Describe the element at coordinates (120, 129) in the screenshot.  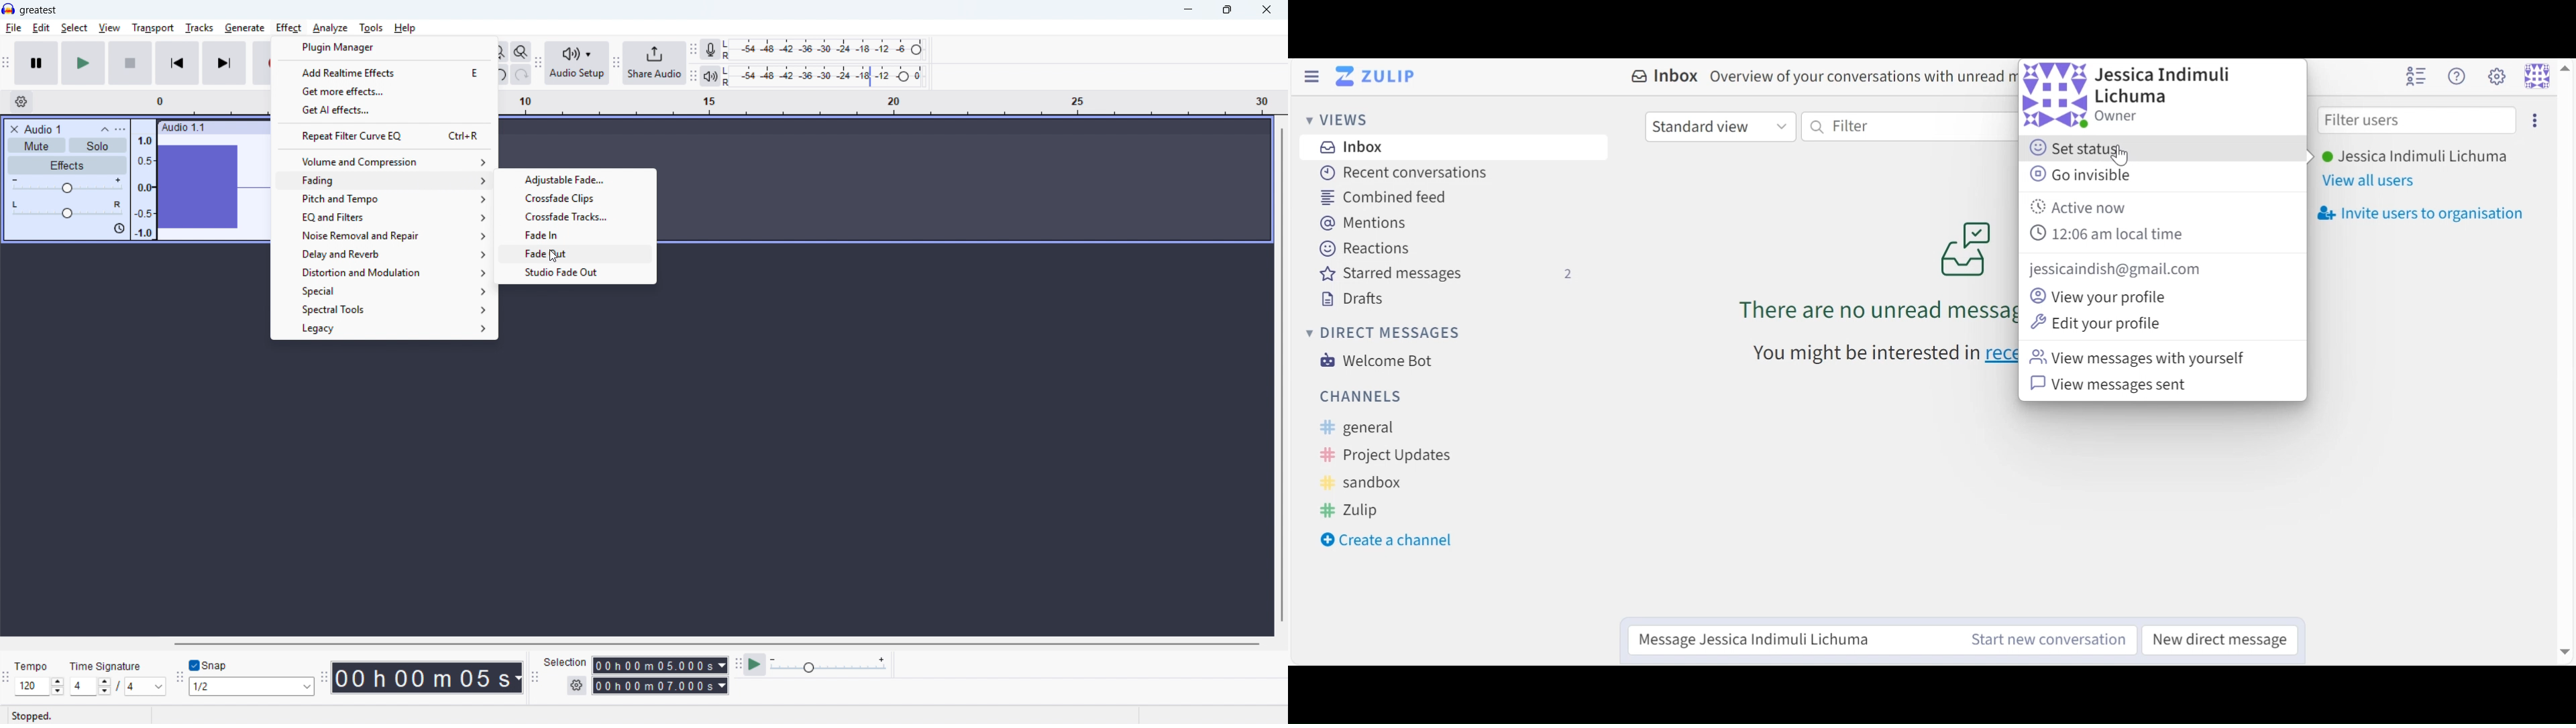
I see `Track control panel menu ` at that location.